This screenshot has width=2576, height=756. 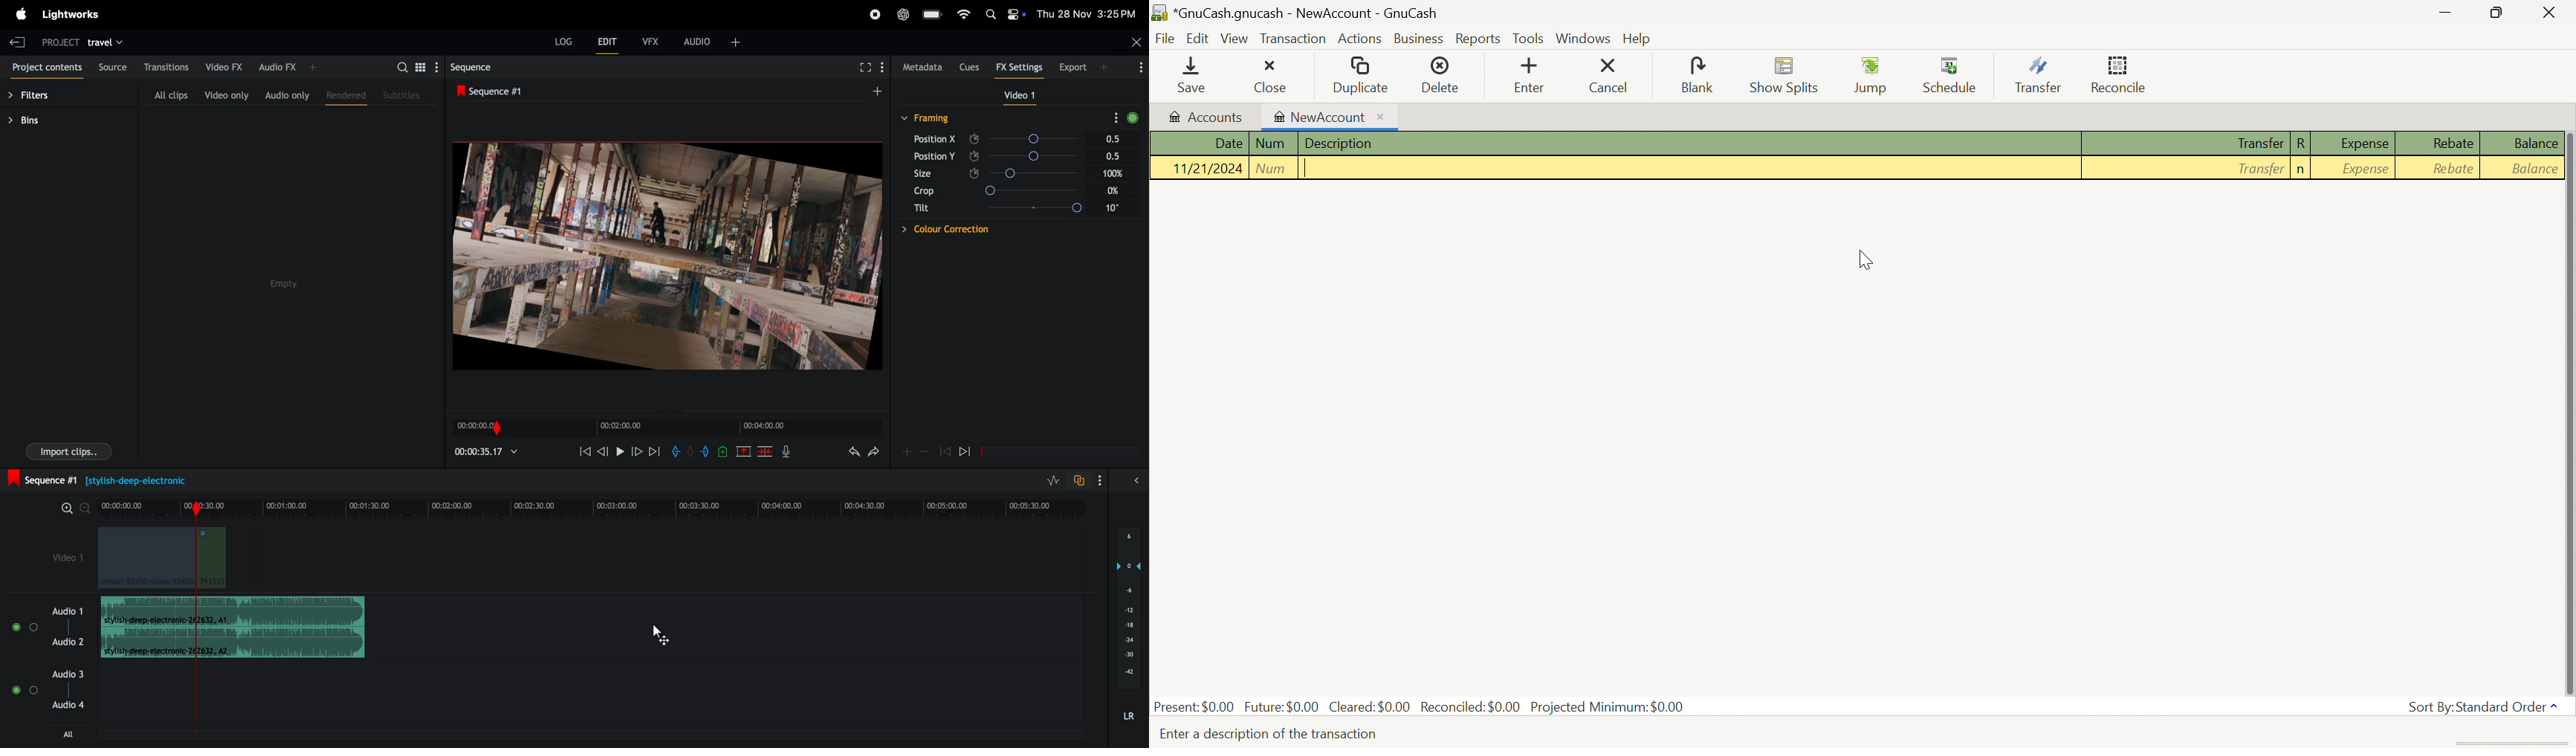 What do you see at coordinates (1309, 170) in the screenshot?
I see `Typing Cursor` at bounding box center [1309, 170].